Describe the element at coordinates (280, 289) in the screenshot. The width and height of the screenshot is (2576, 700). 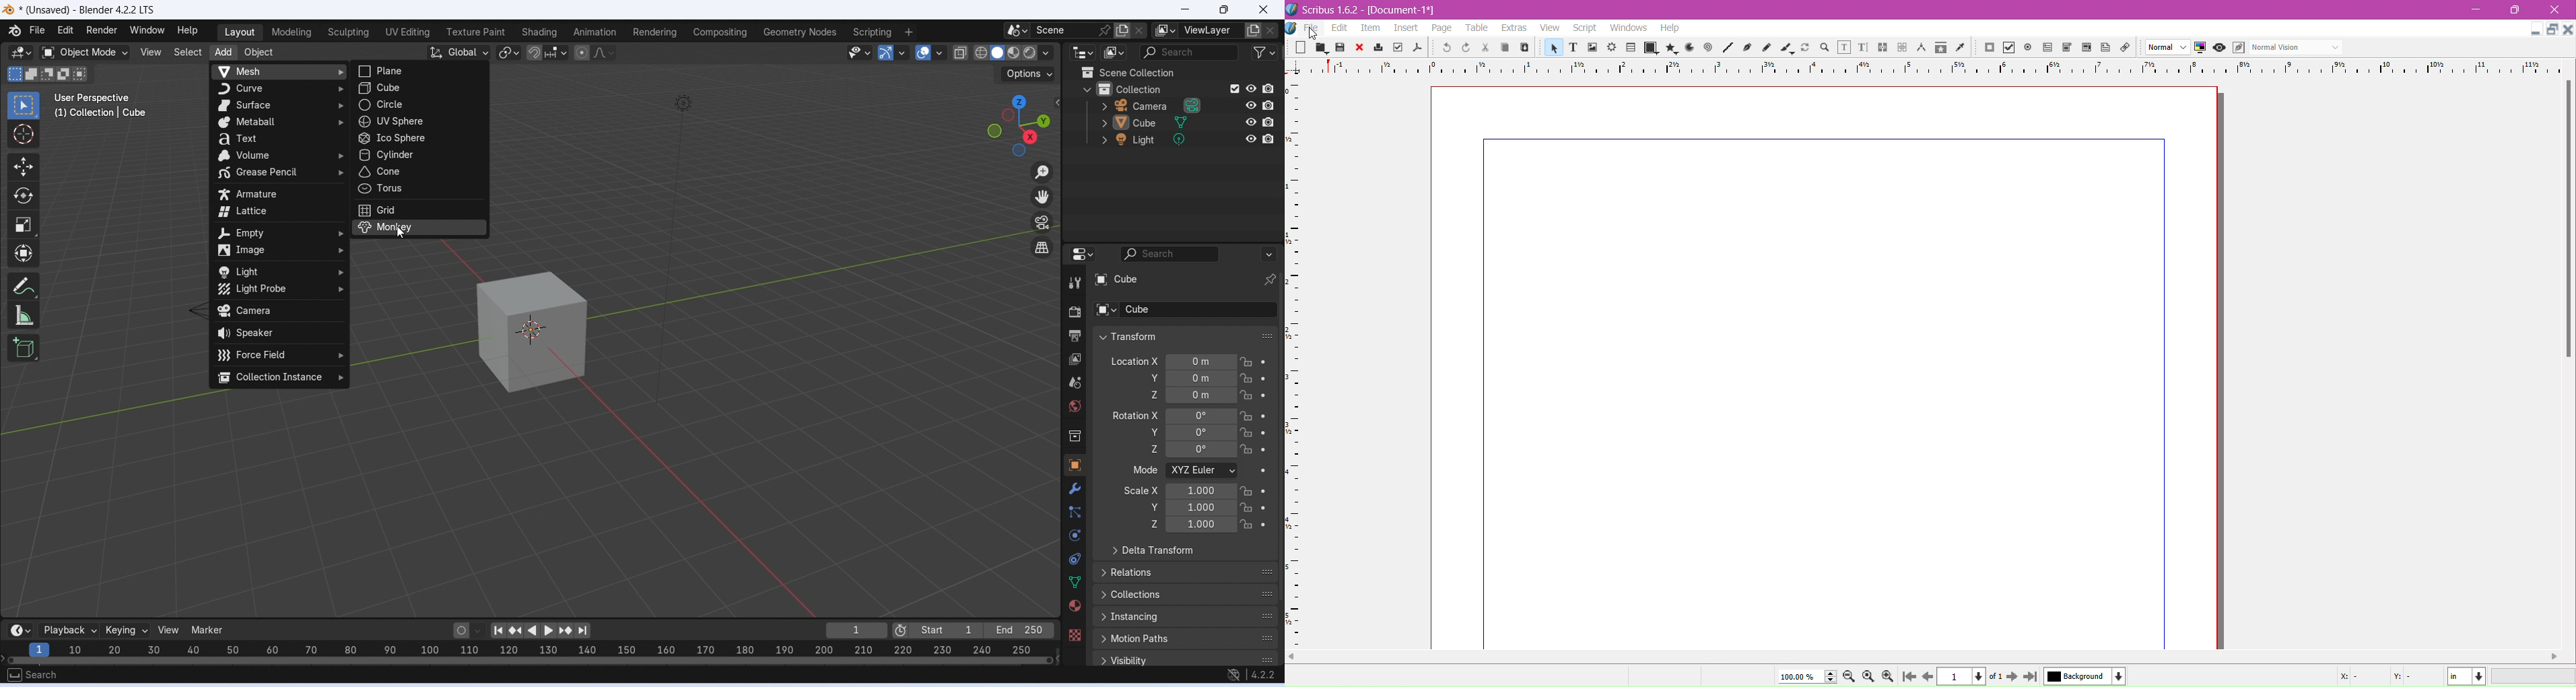
I see `light probe` at that location.